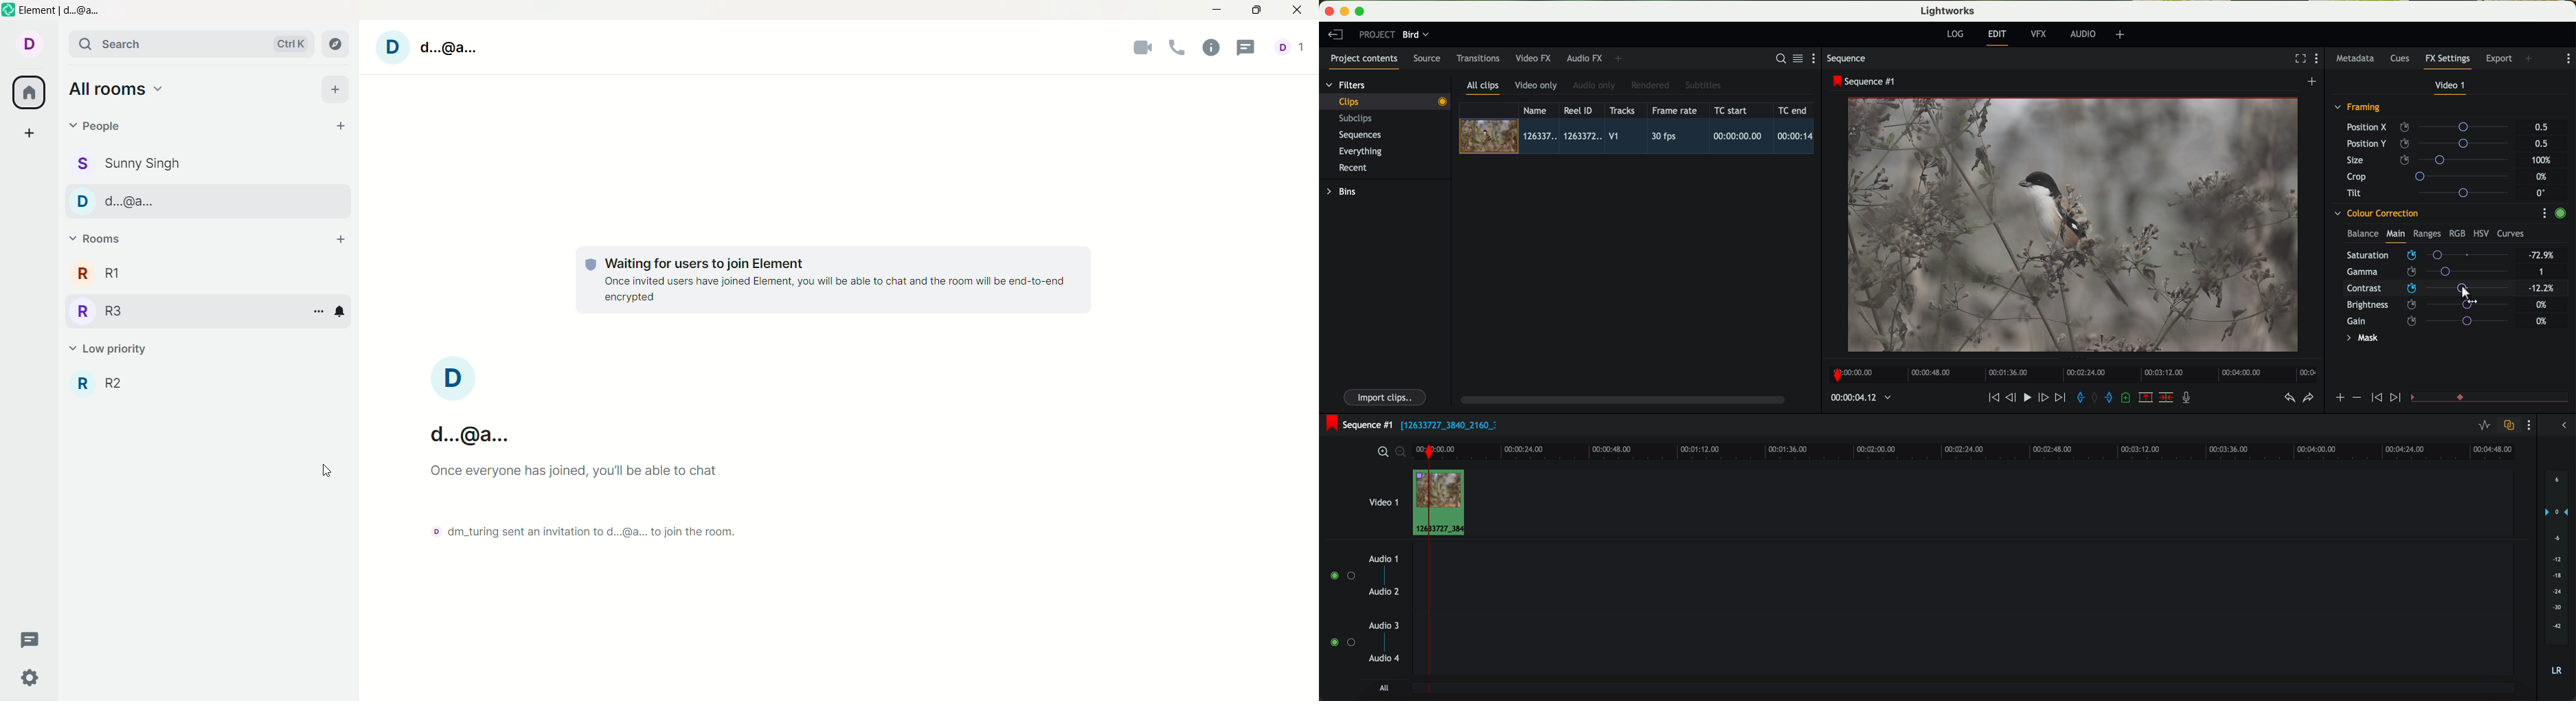  I want to click on add, so click(337, 90).